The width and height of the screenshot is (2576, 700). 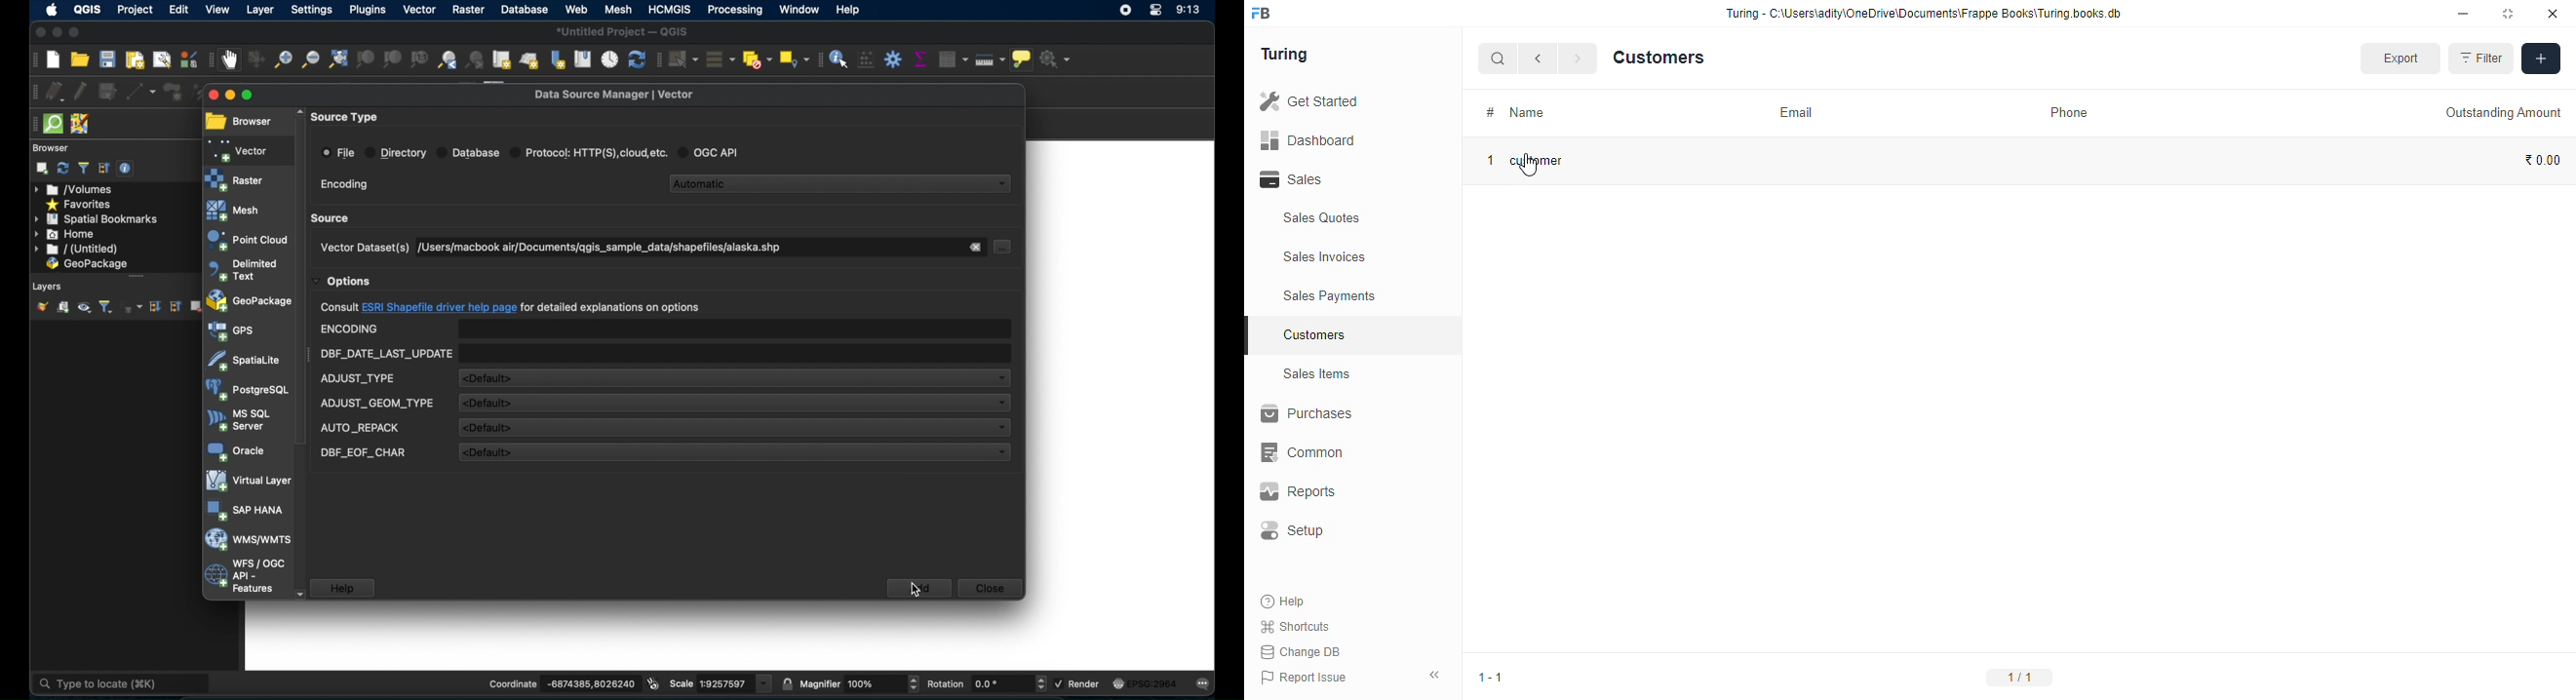 I want to click on Export, so click(x=2406, y=59).